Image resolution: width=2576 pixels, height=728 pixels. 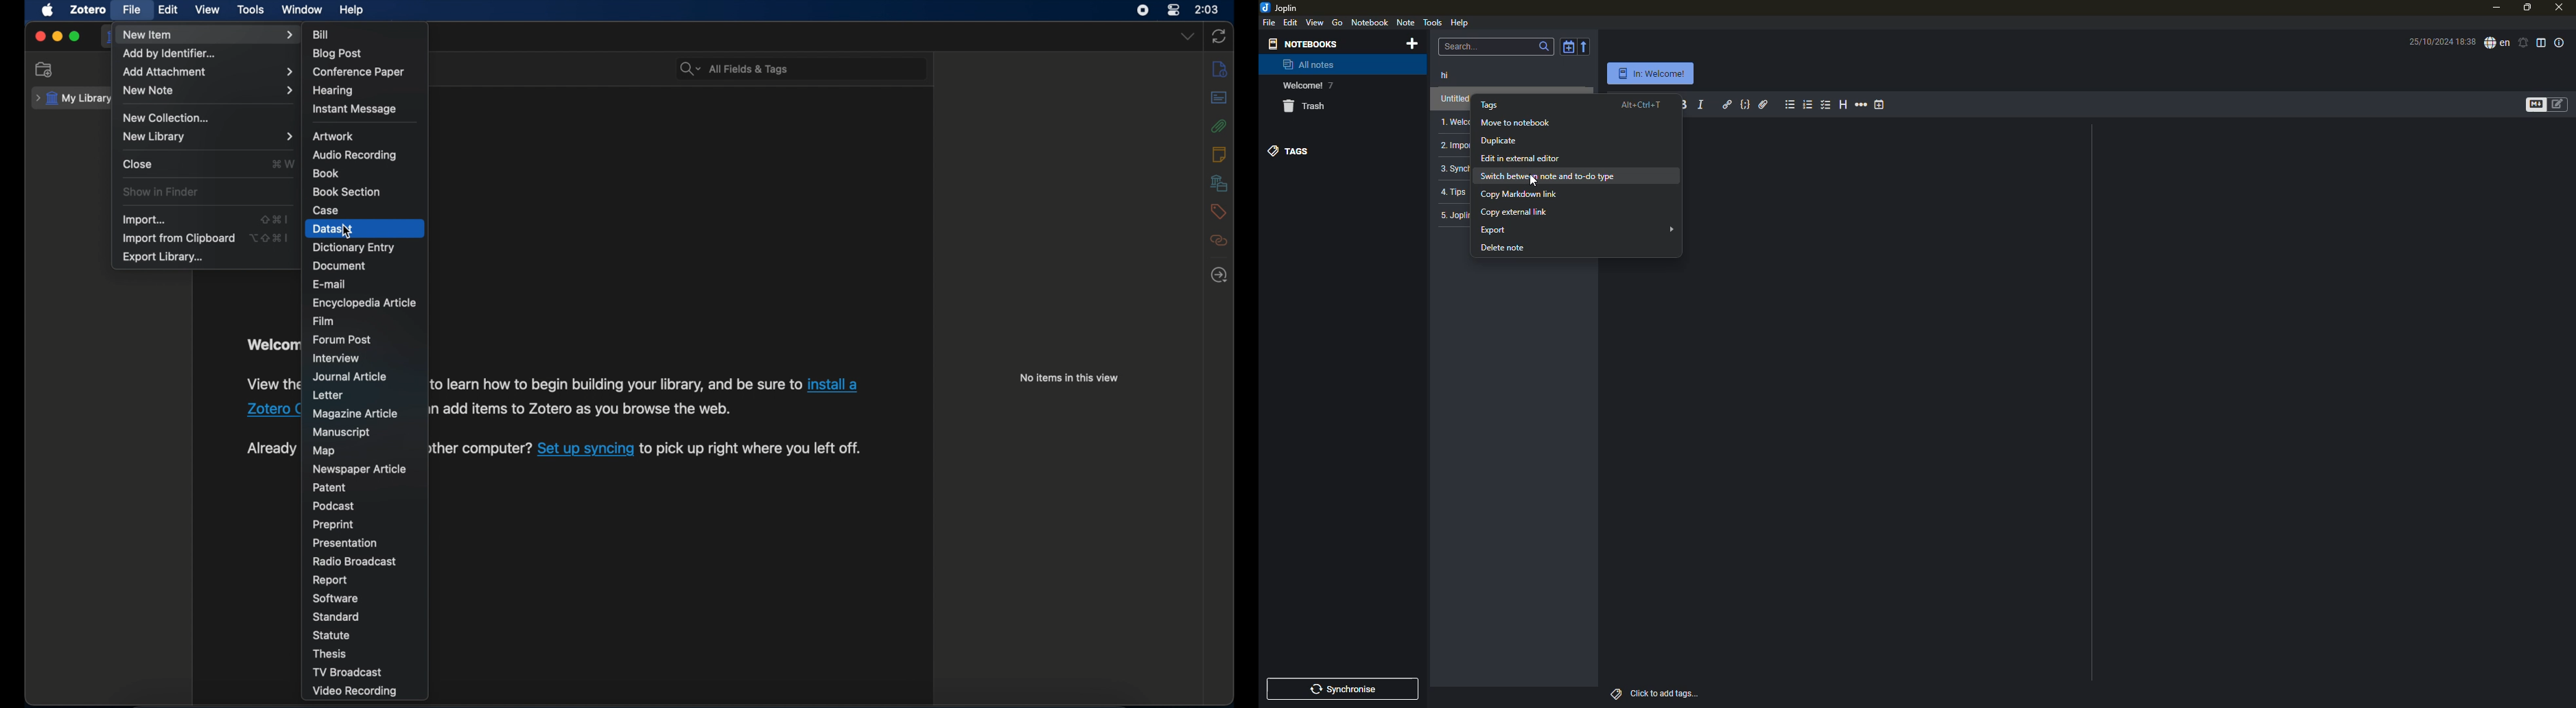 What do you see at coordinates (1881, 104) in the screenshot?
I see `insert time` at bounding box center [1881, 104].